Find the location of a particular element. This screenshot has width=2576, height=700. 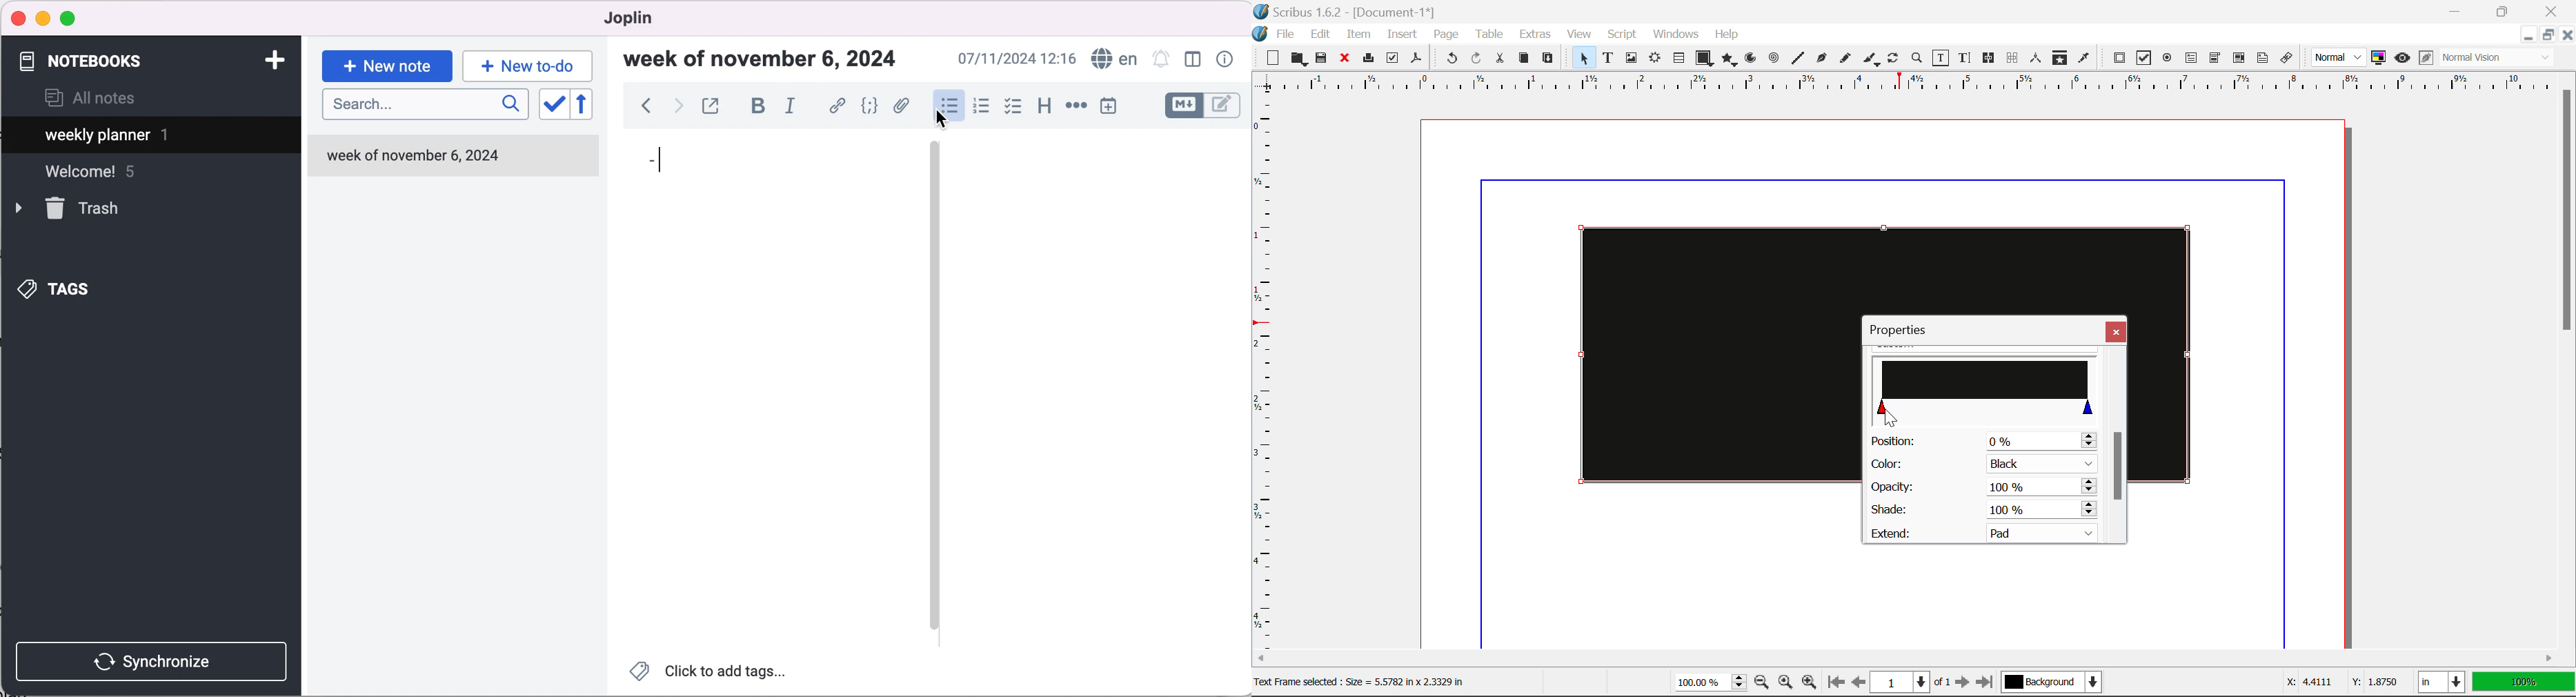

Close is located at coordinates (2554, 10).